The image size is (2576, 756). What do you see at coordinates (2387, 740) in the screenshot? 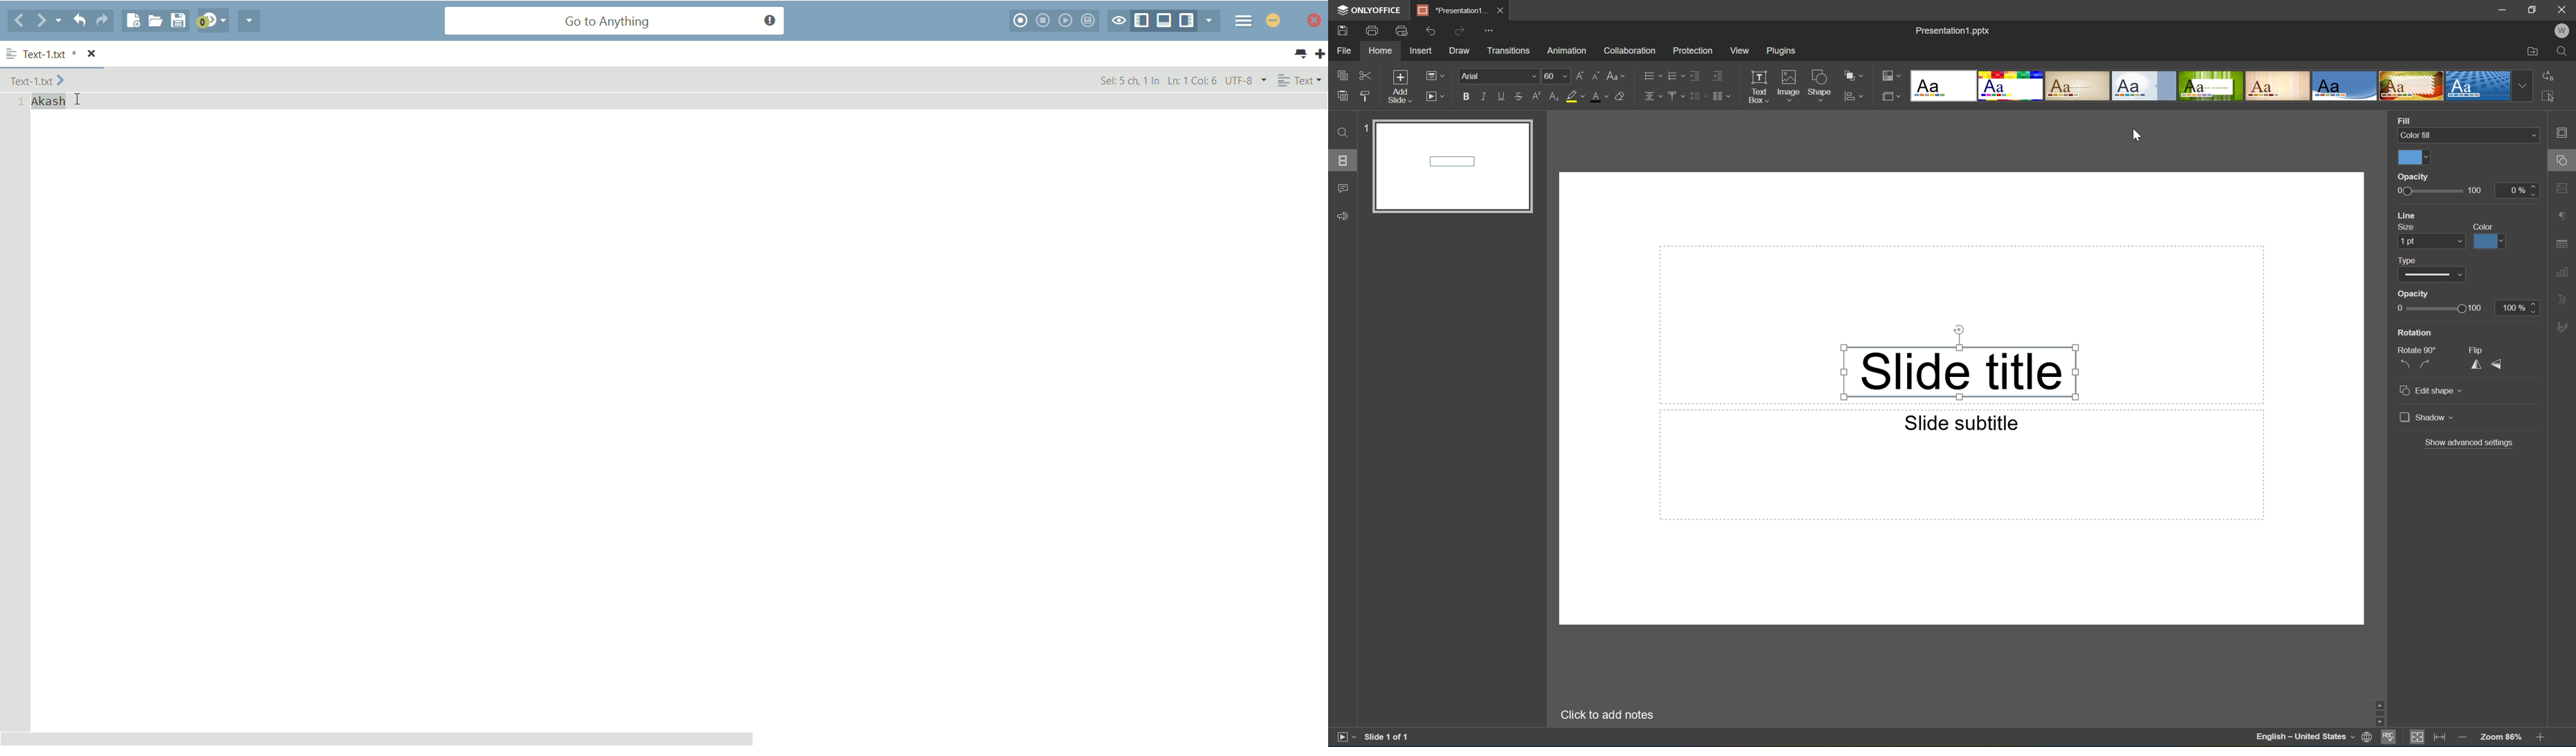
I see `Spell checking` at bounding box center [2387, 740].